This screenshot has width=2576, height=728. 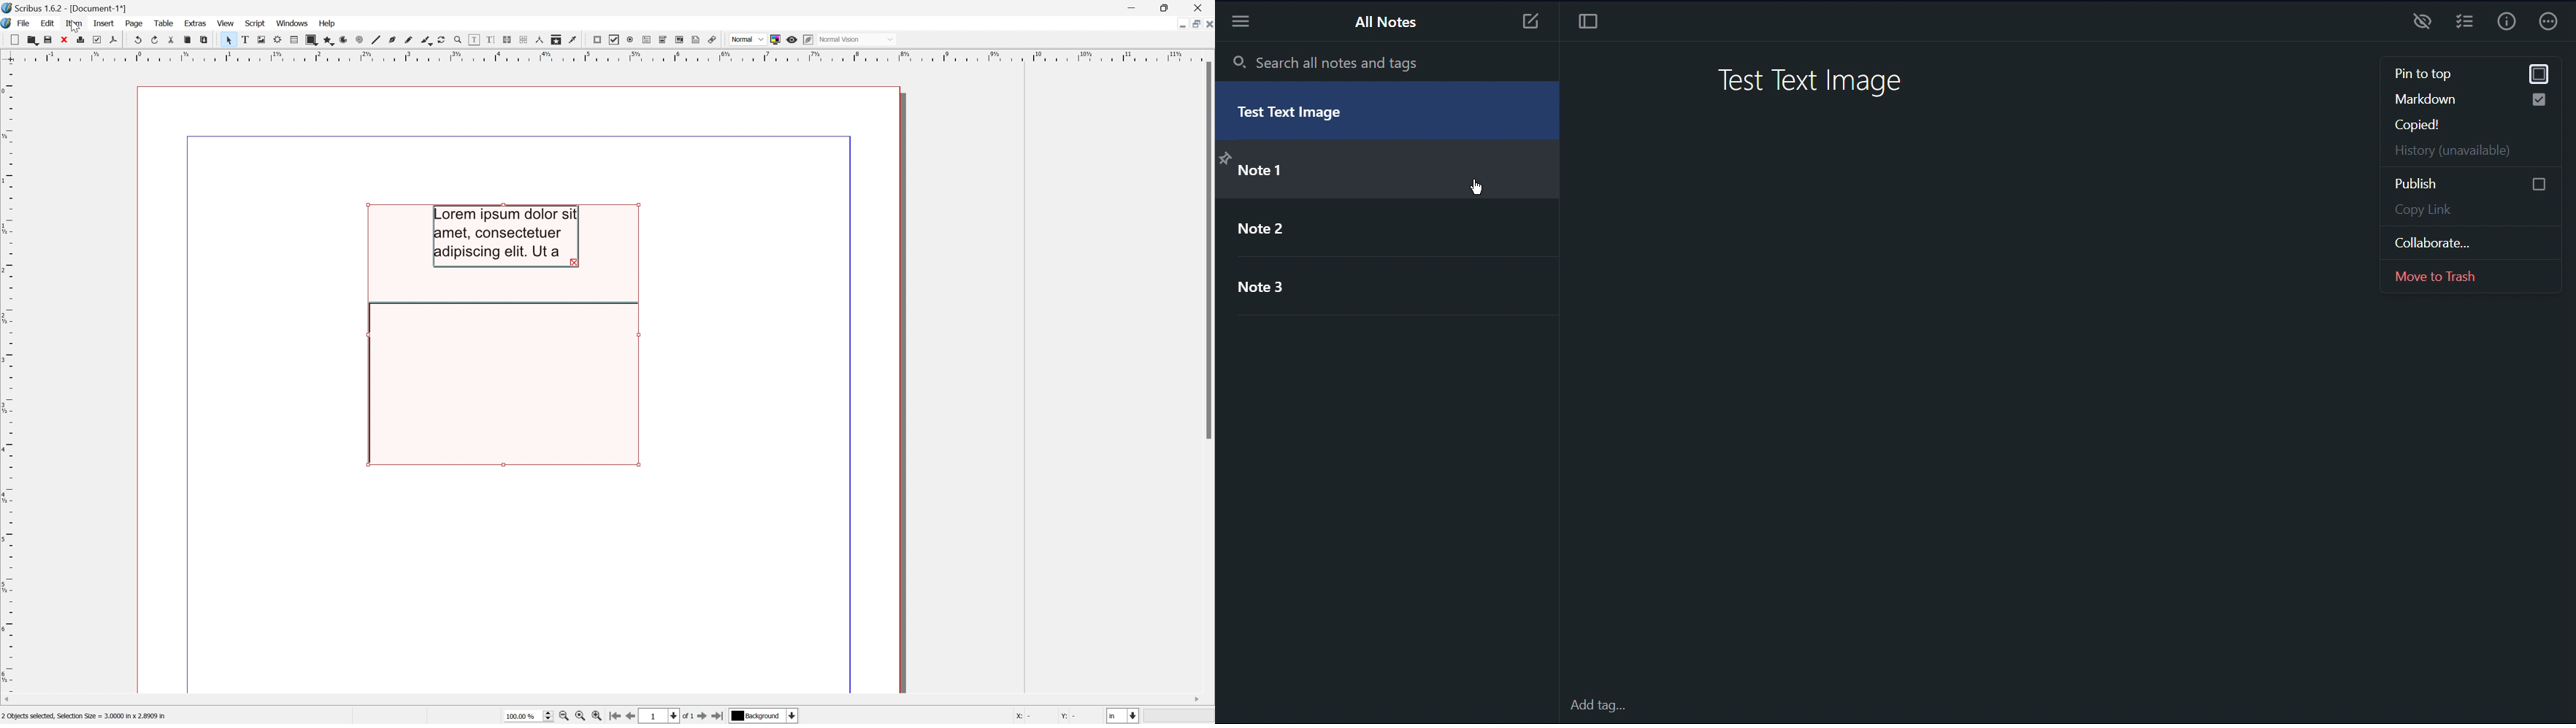 What do you see at coordinates (1200, 7) in the screenshot?
I see `Close` at bounding box center [1200, 7].